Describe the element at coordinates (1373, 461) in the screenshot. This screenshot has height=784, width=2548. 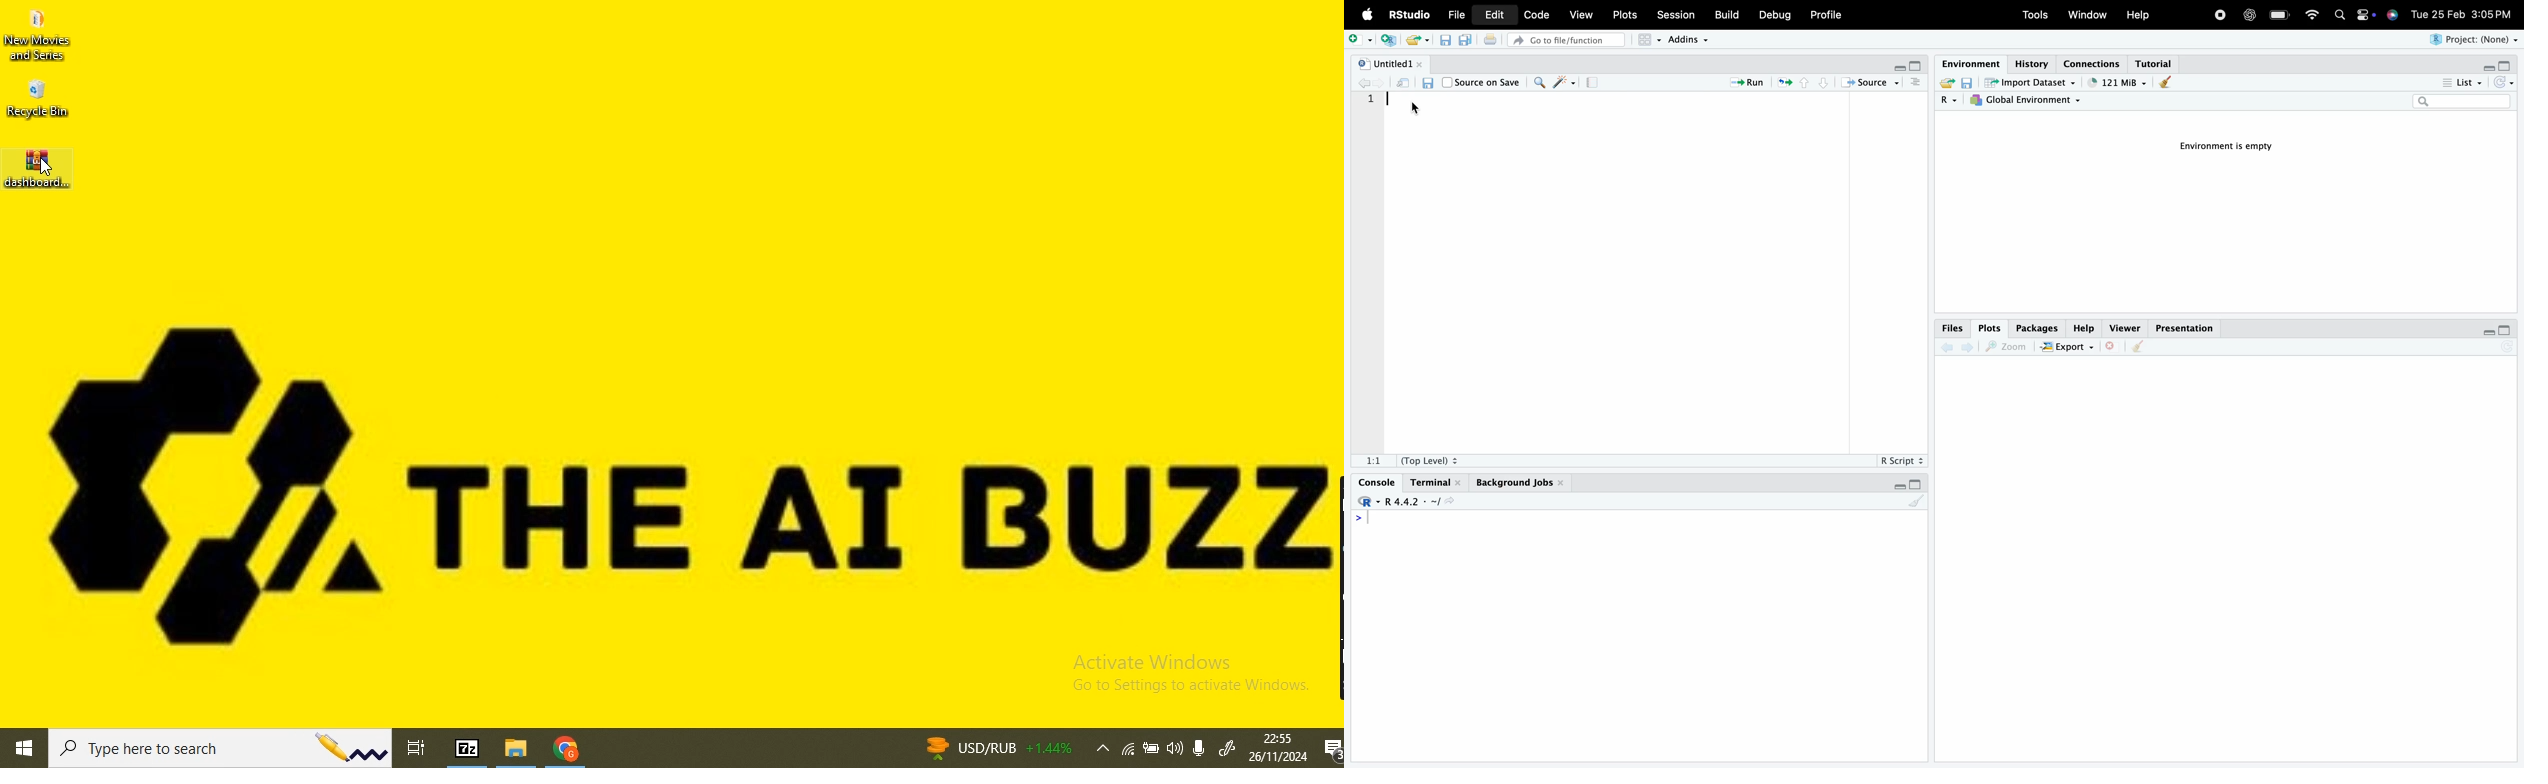
I see `1:1` at that location.